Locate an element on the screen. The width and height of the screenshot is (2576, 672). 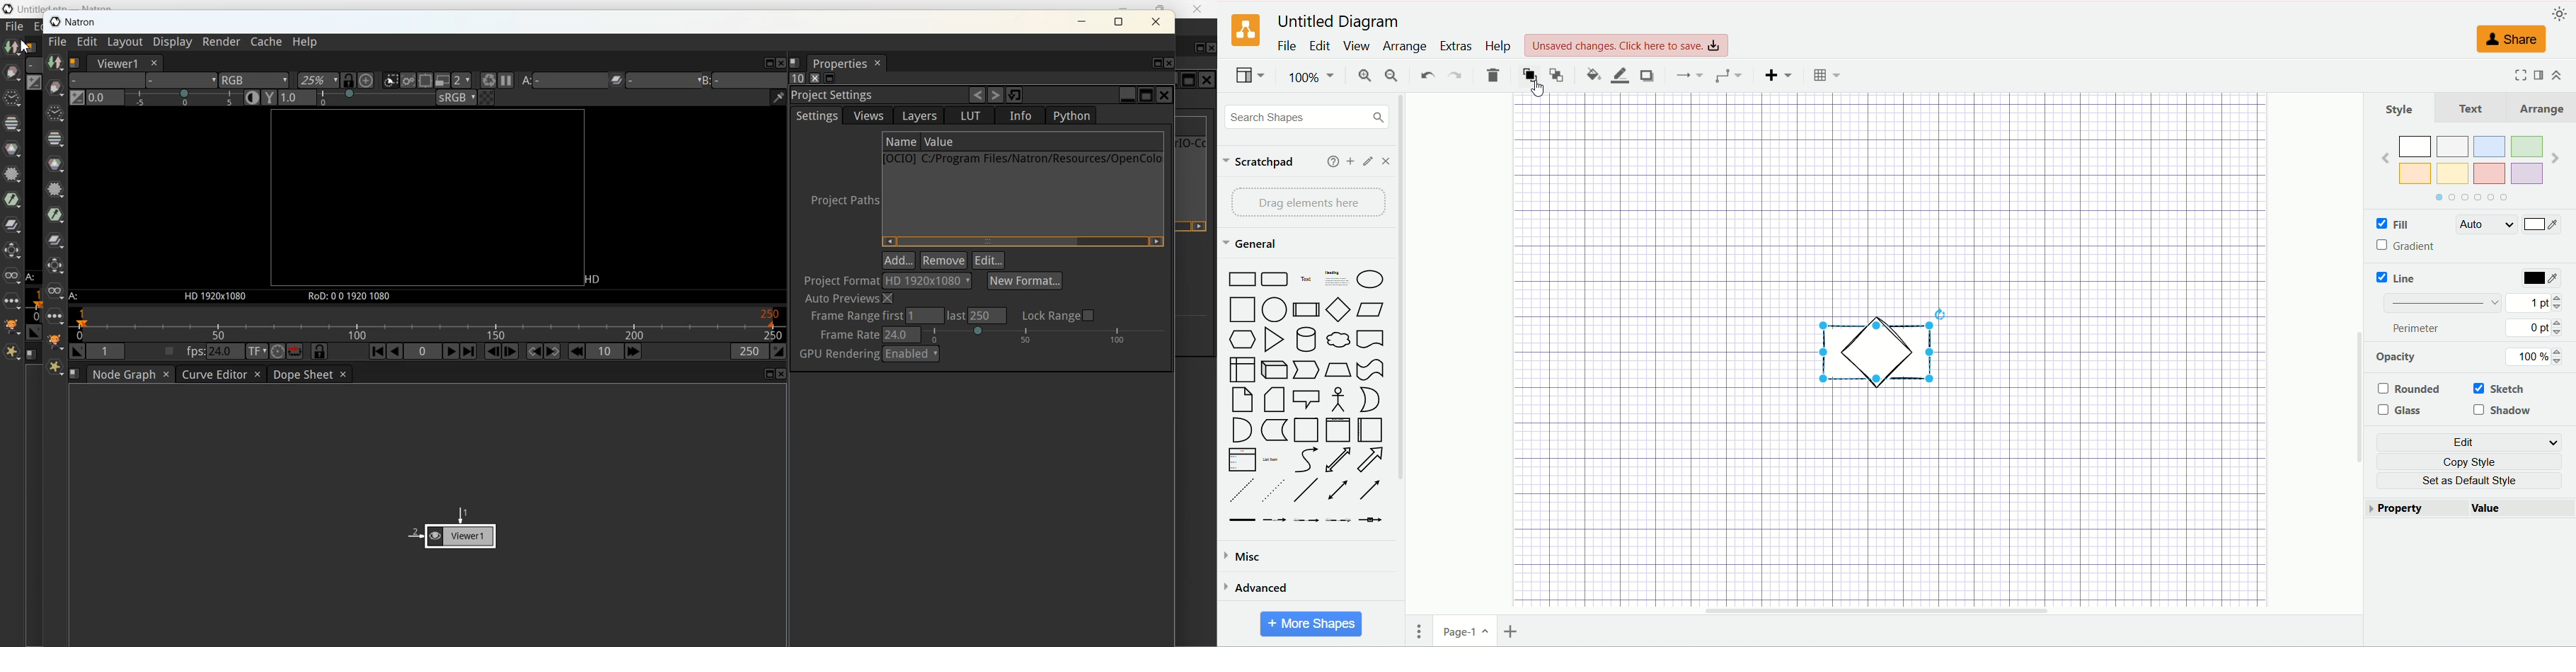
Connector with 3 label is located at coordinates (1338, 521).